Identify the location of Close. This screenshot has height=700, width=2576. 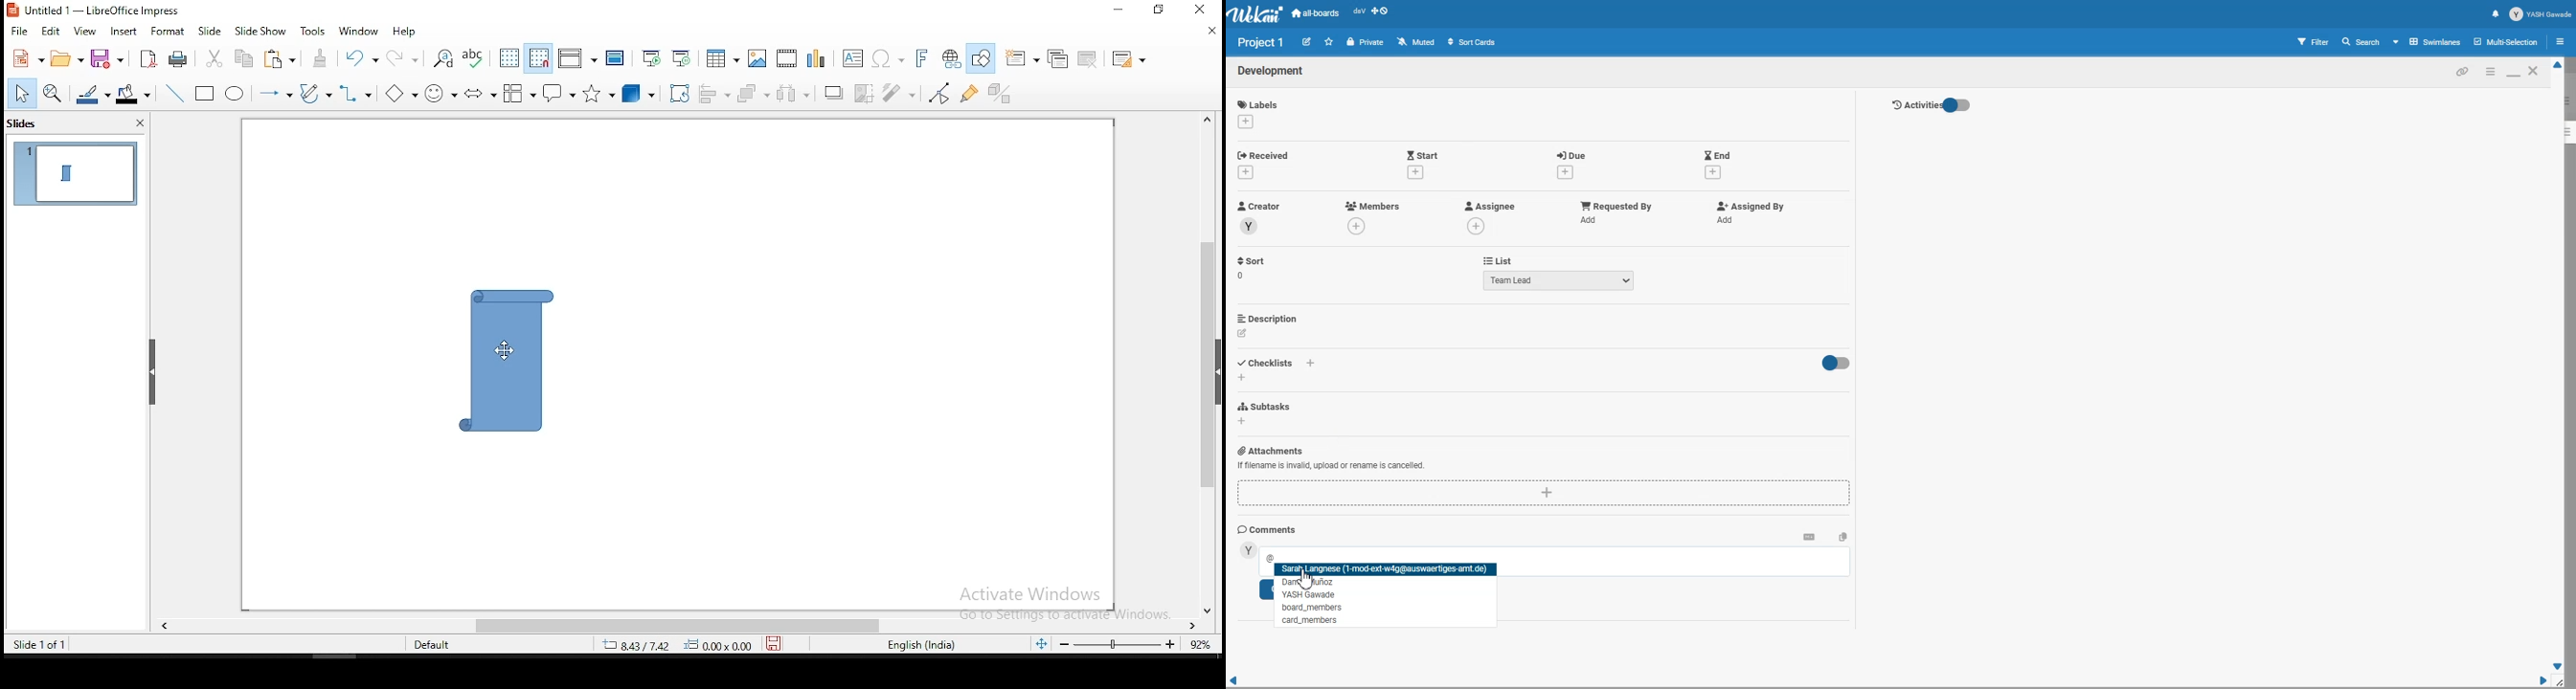
(2535, 70).